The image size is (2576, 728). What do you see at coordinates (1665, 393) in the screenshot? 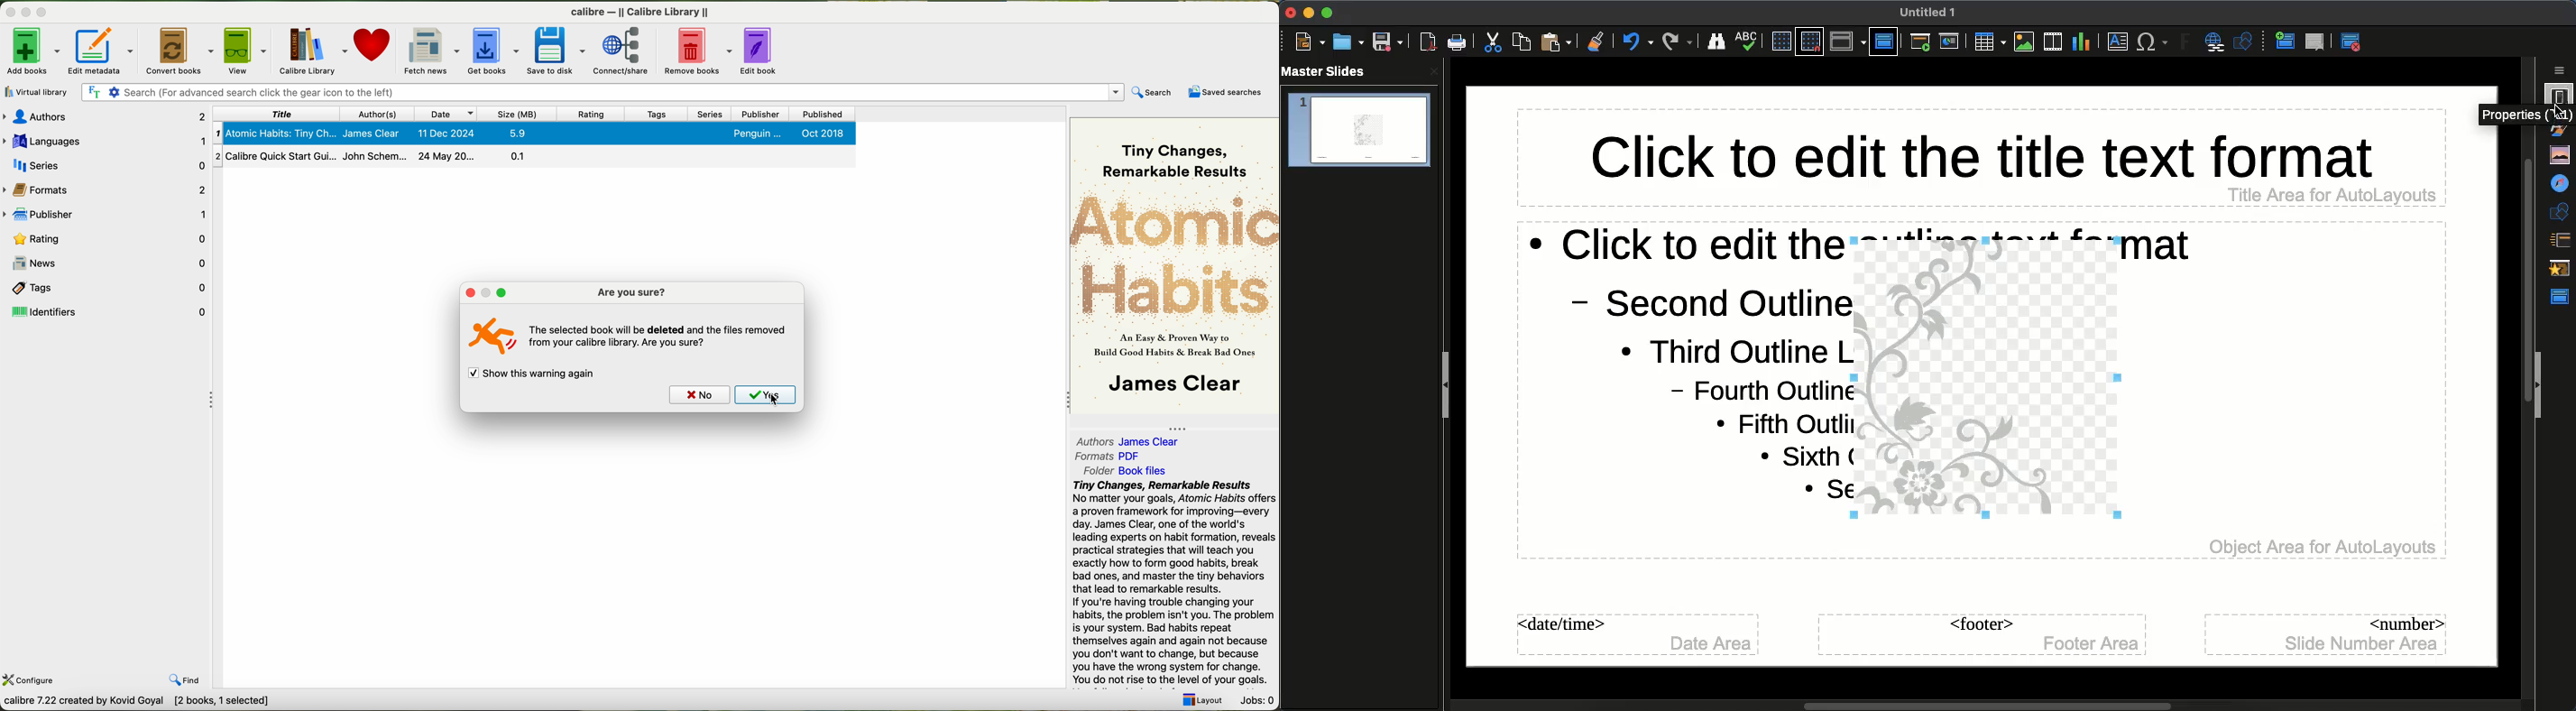
I see `Master slide text` at bounding box center [1665, 393].